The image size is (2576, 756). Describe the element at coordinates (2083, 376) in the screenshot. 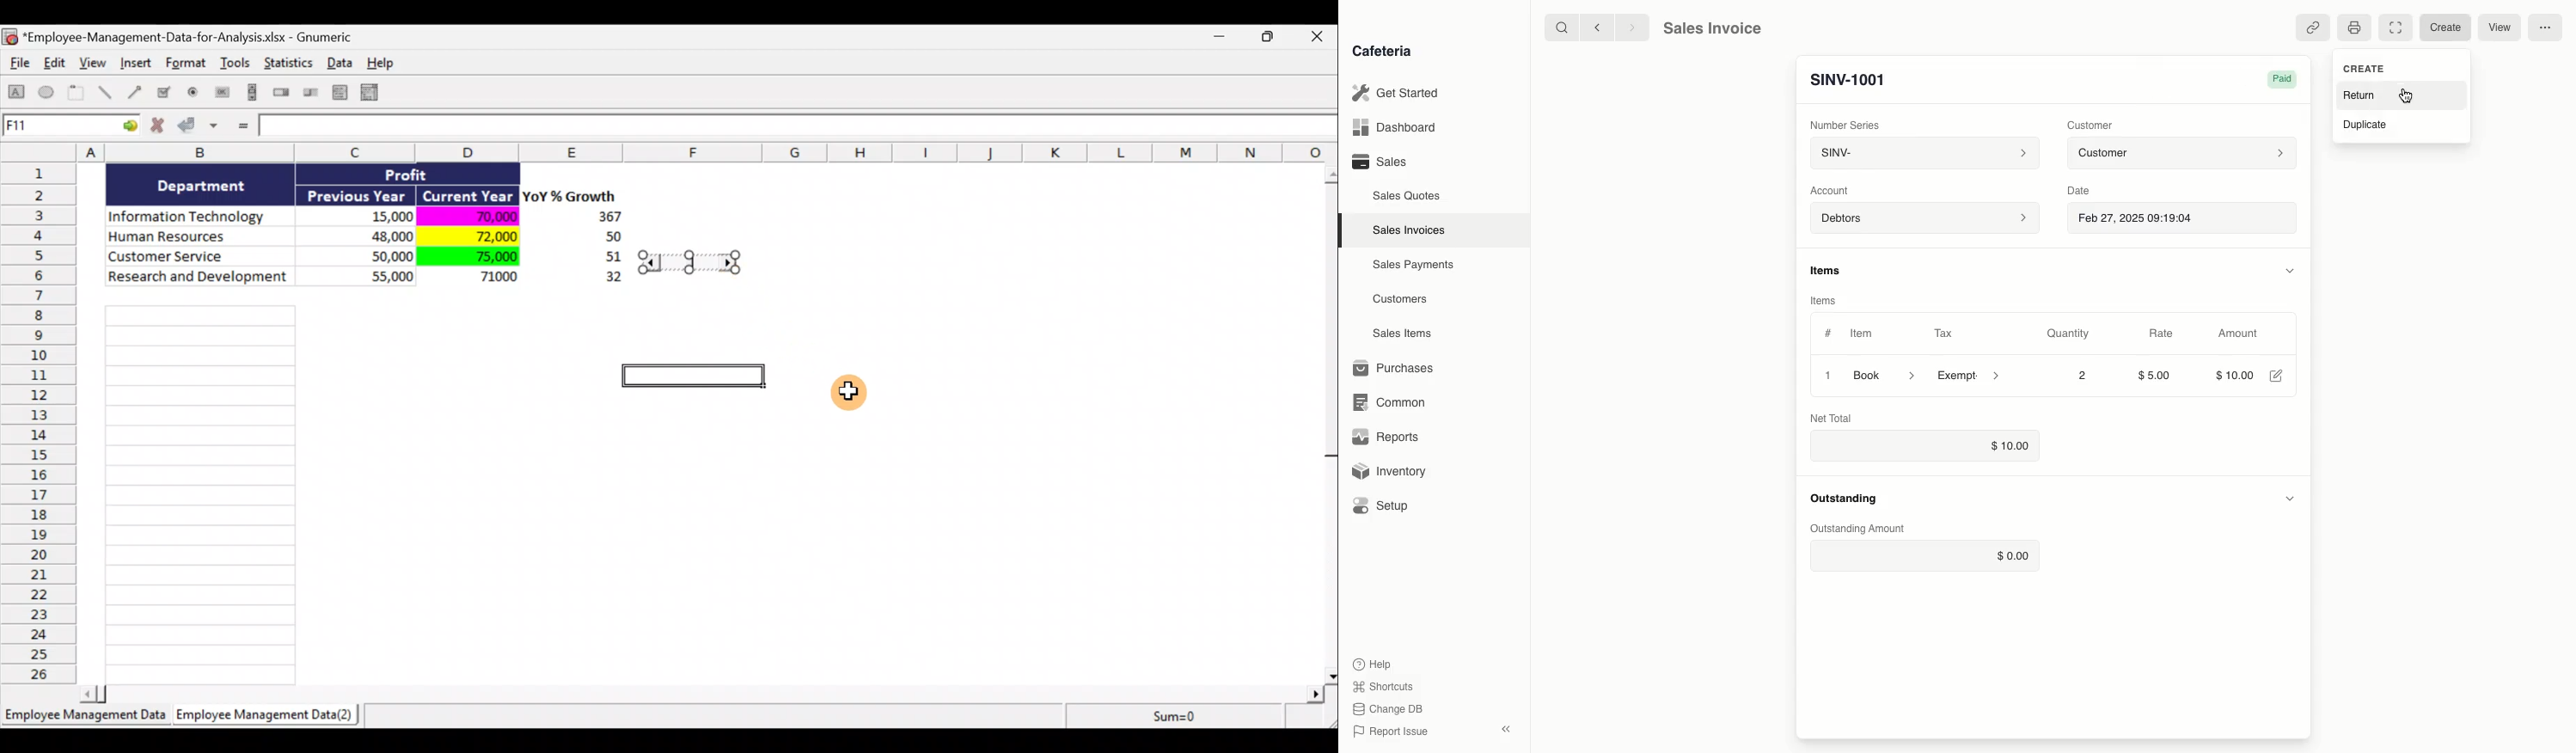

I see `2` at that location.